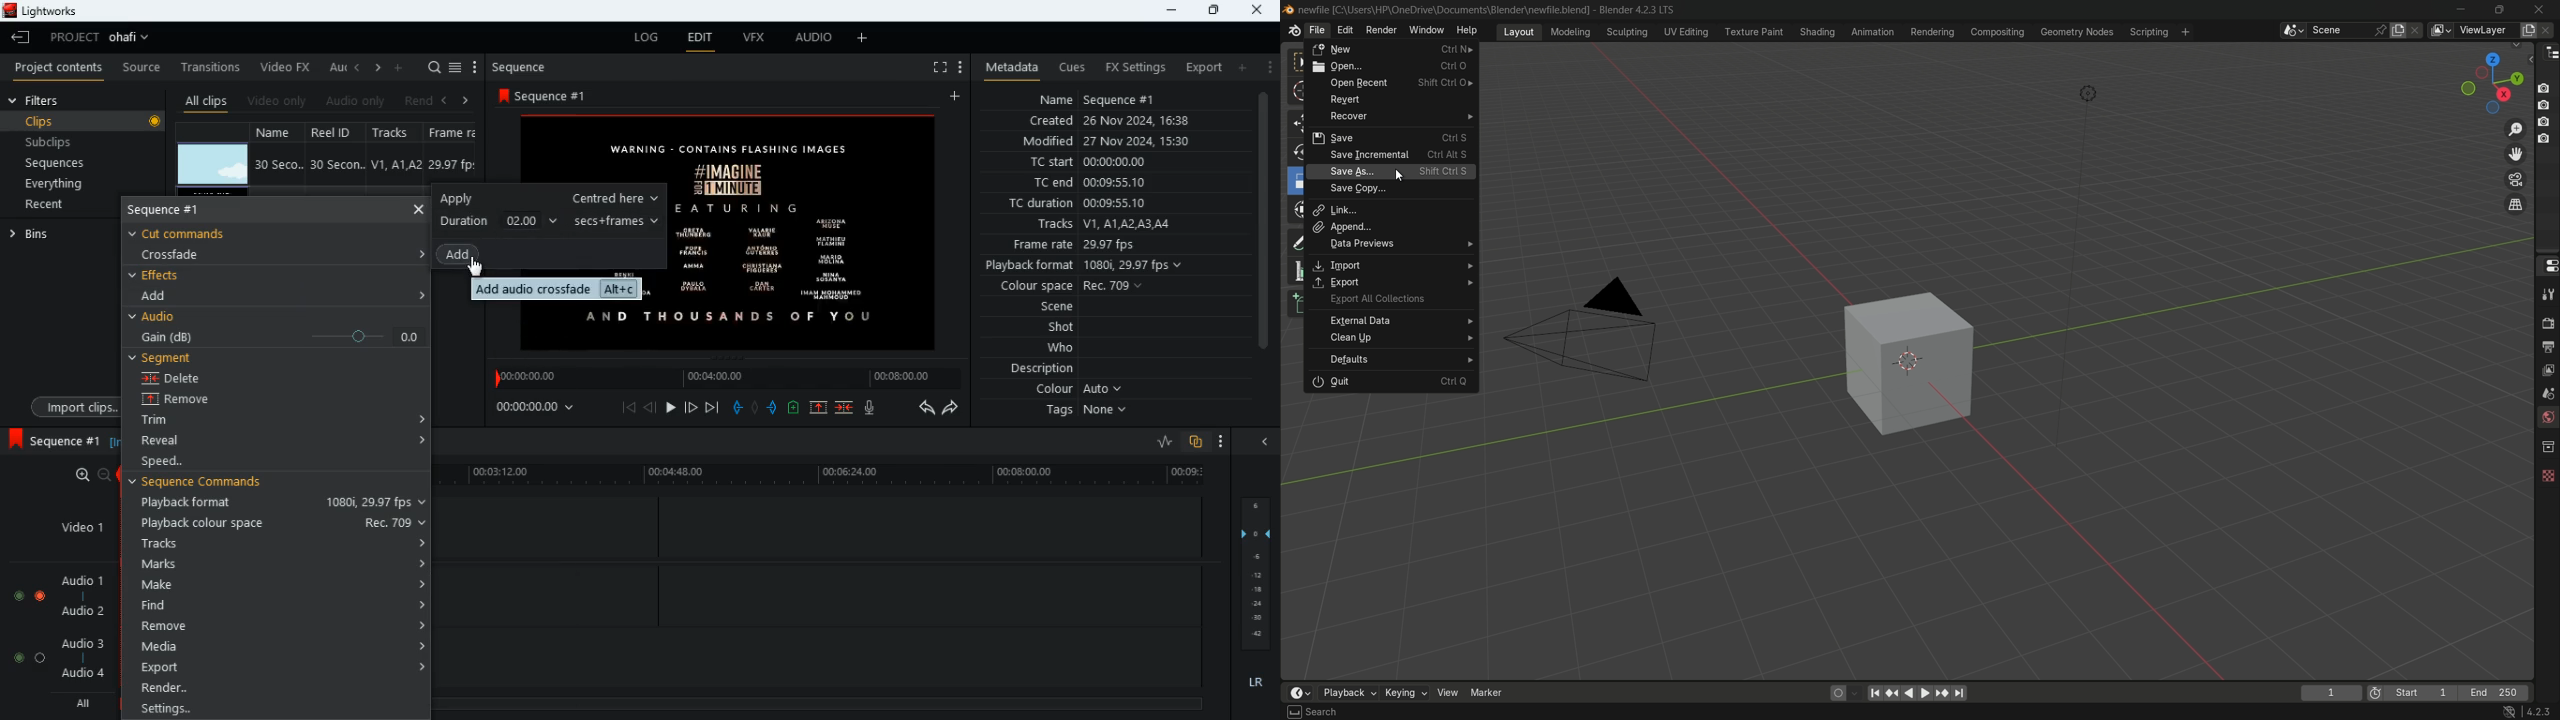 Image resolution: width=2576 pixels, height=728 pixels. What do you see at coordinates (53, 440) in the screenshot?
I see `sequence` at bounding box center [53, 440].